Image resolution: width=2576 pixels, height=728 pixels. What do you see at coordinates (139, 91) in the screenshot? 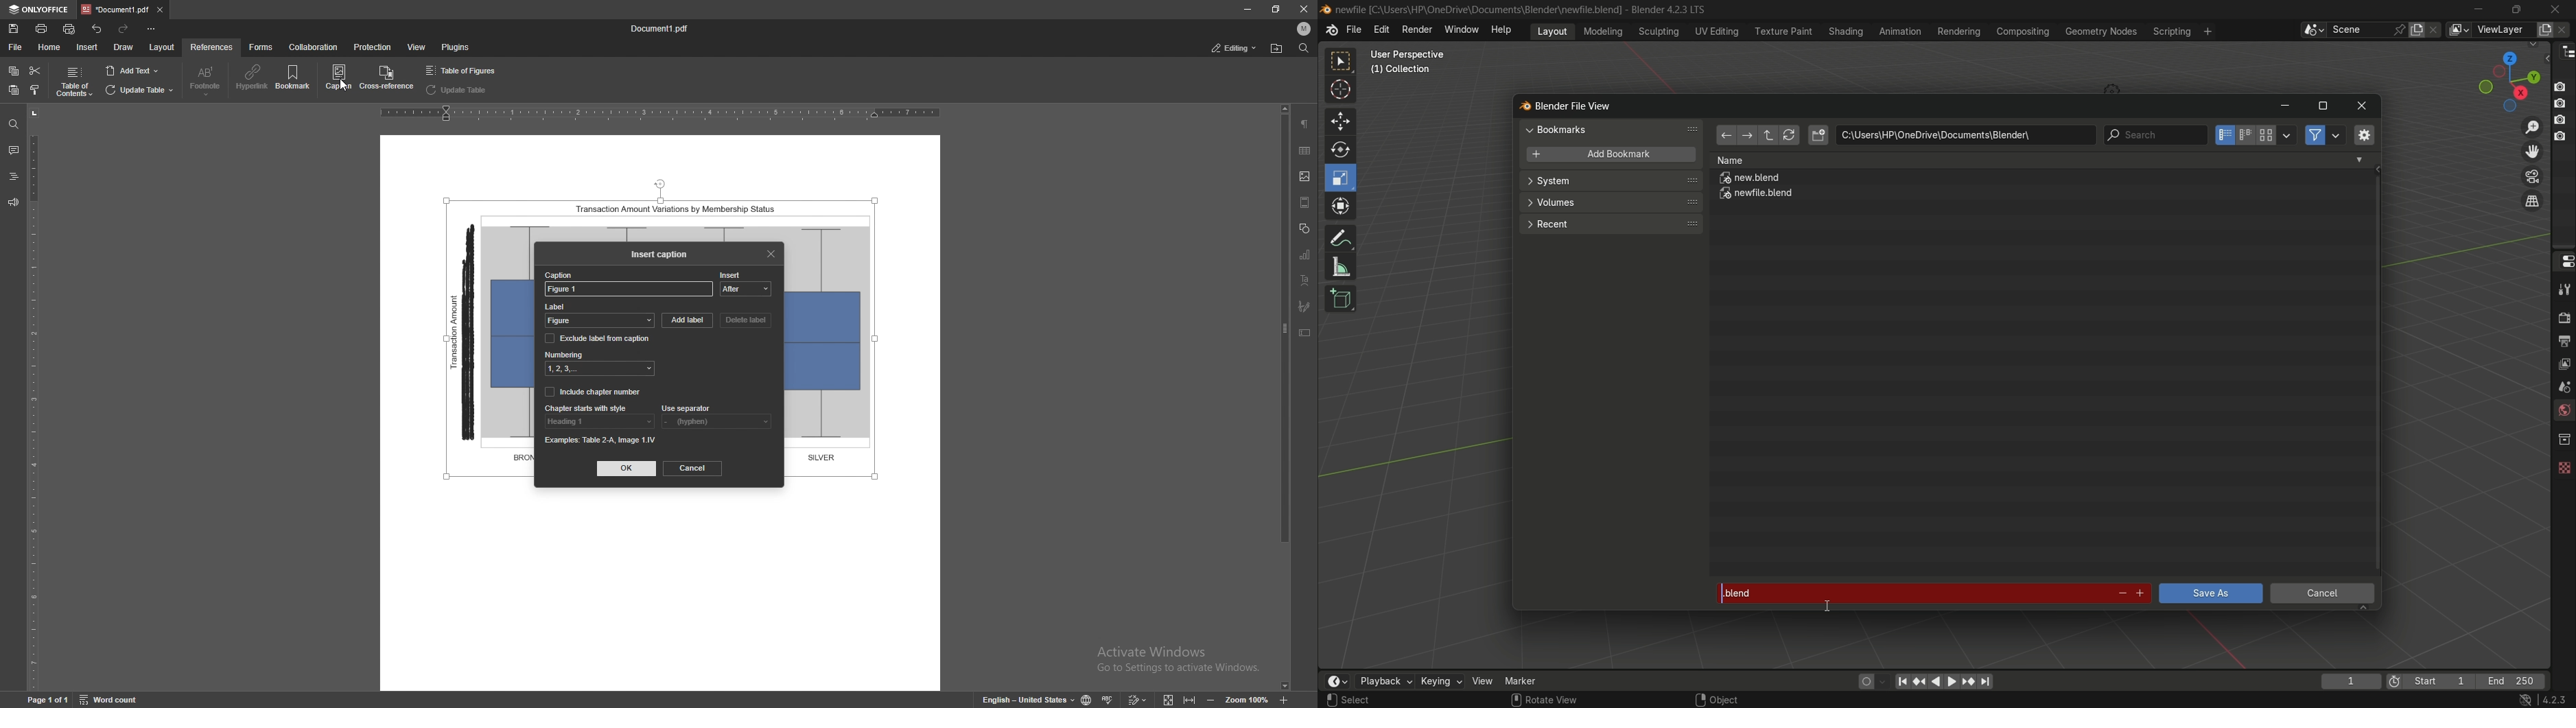
I see `update table` at bounding box center [139, 91].